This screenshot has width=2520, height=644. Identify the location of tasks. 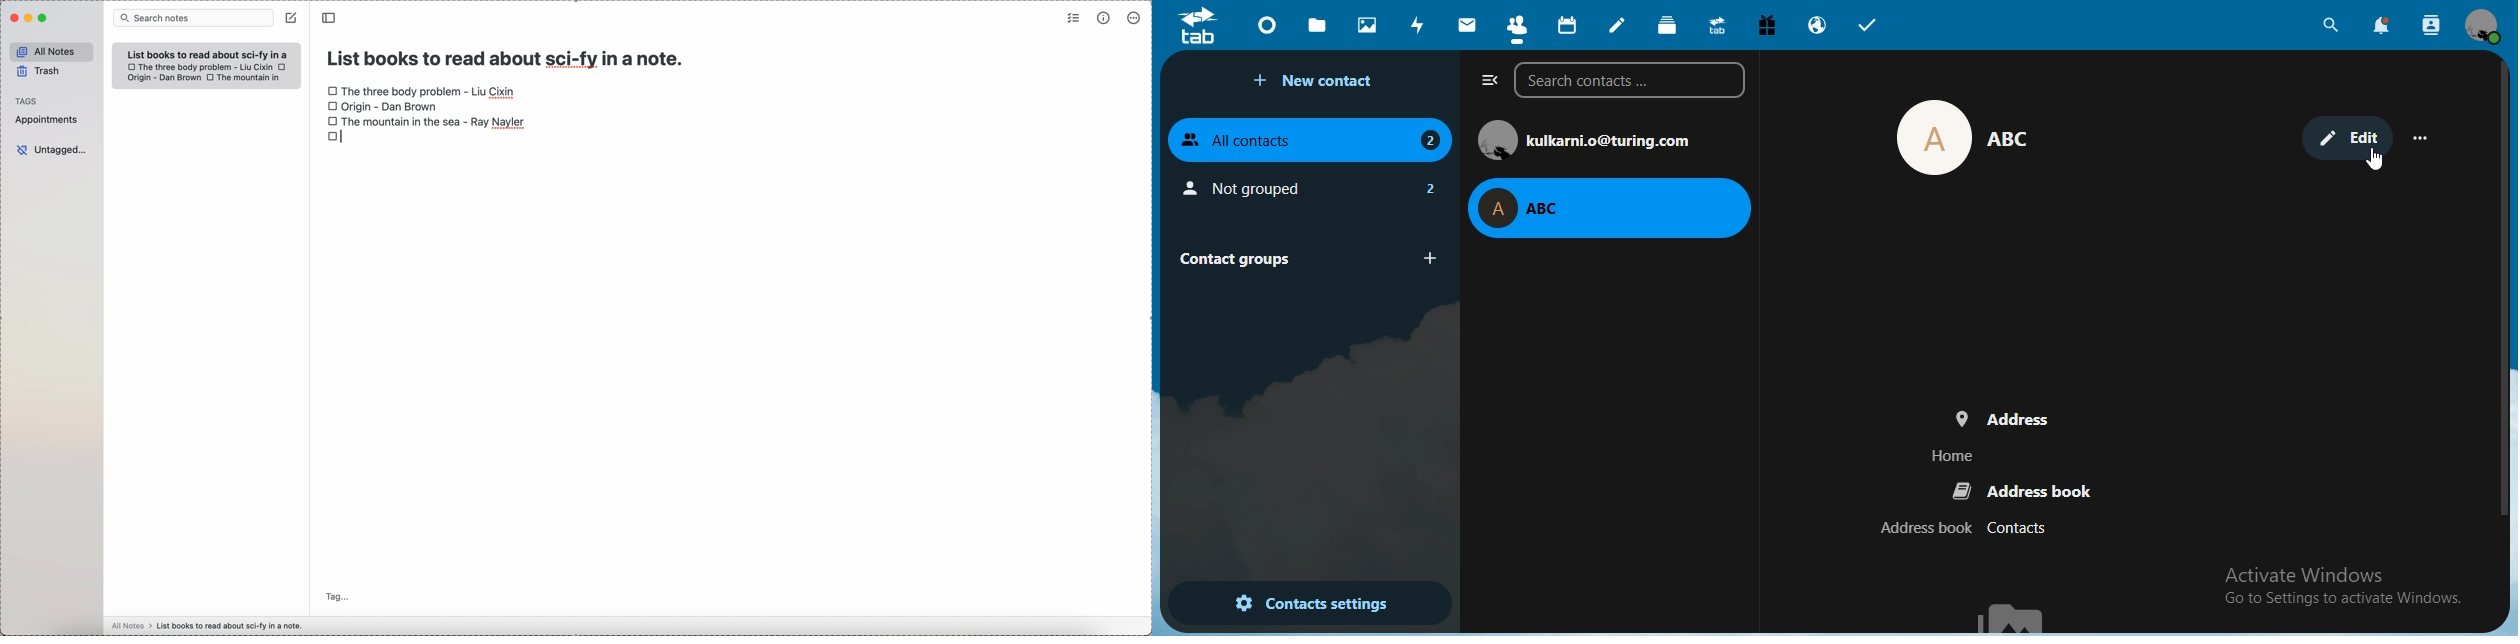
(1868, 25).